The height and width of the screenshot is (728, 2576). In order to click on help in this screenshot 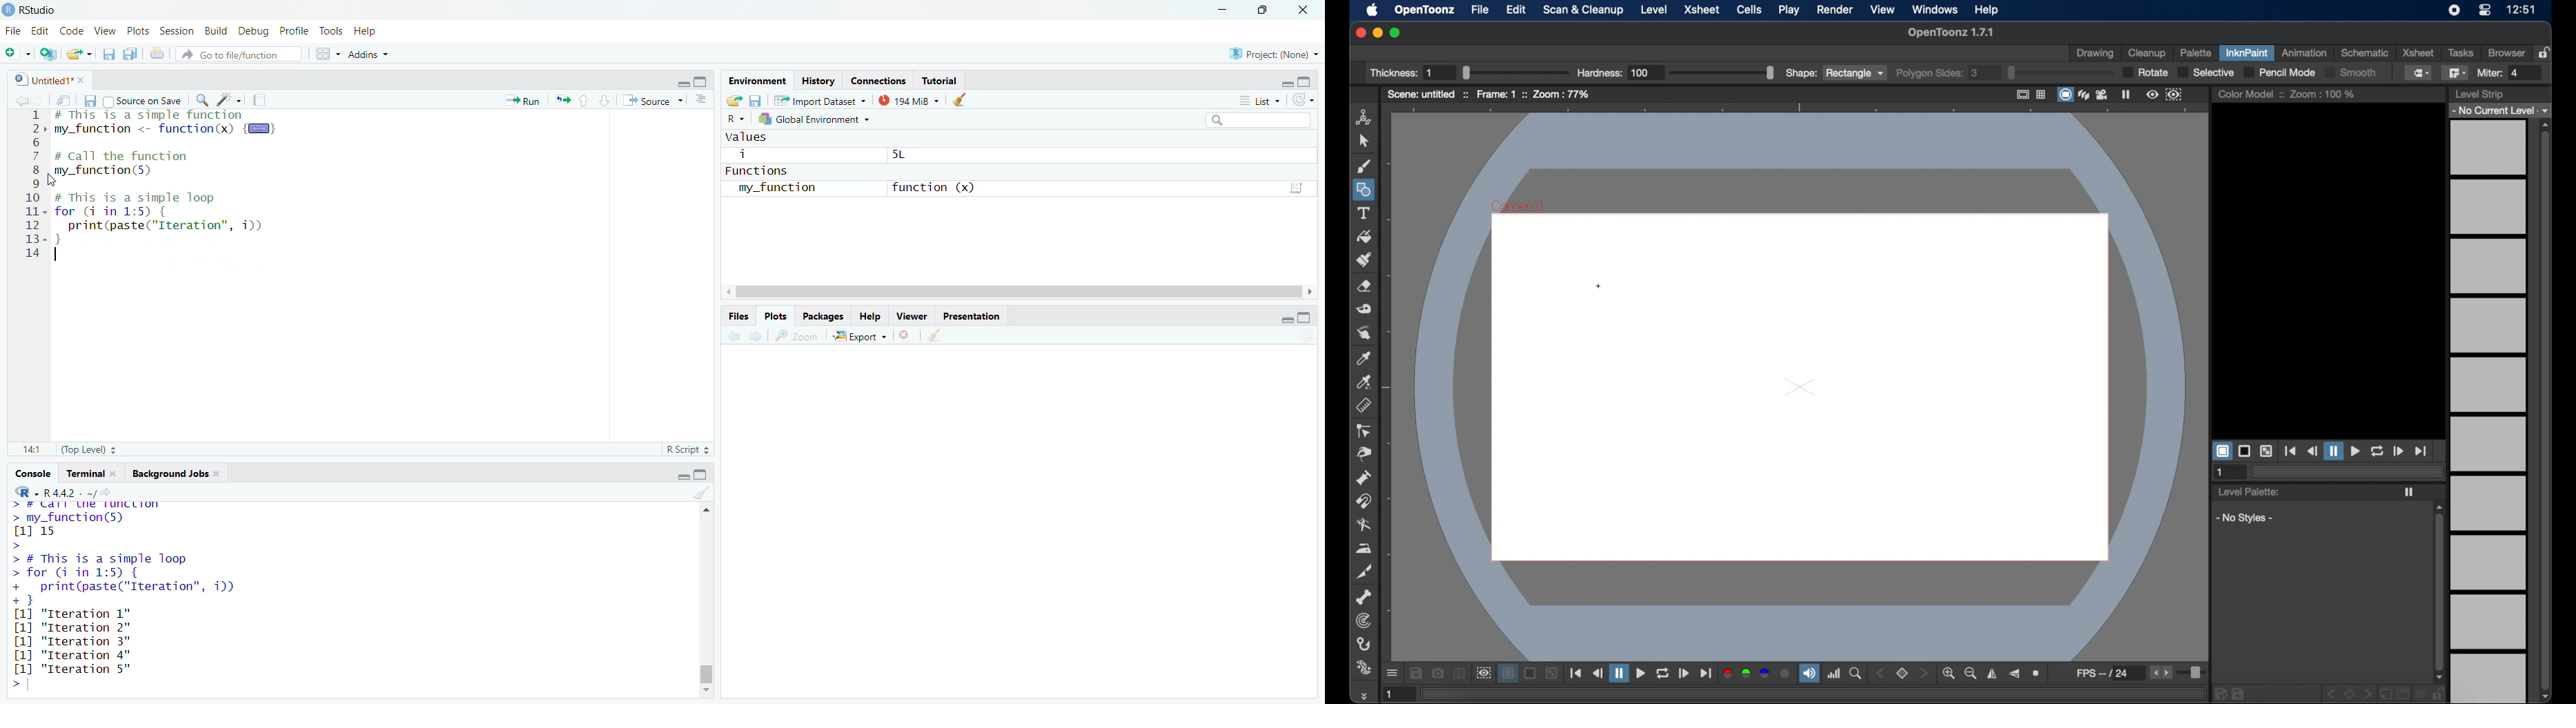, I will do `click(869, 315)`.